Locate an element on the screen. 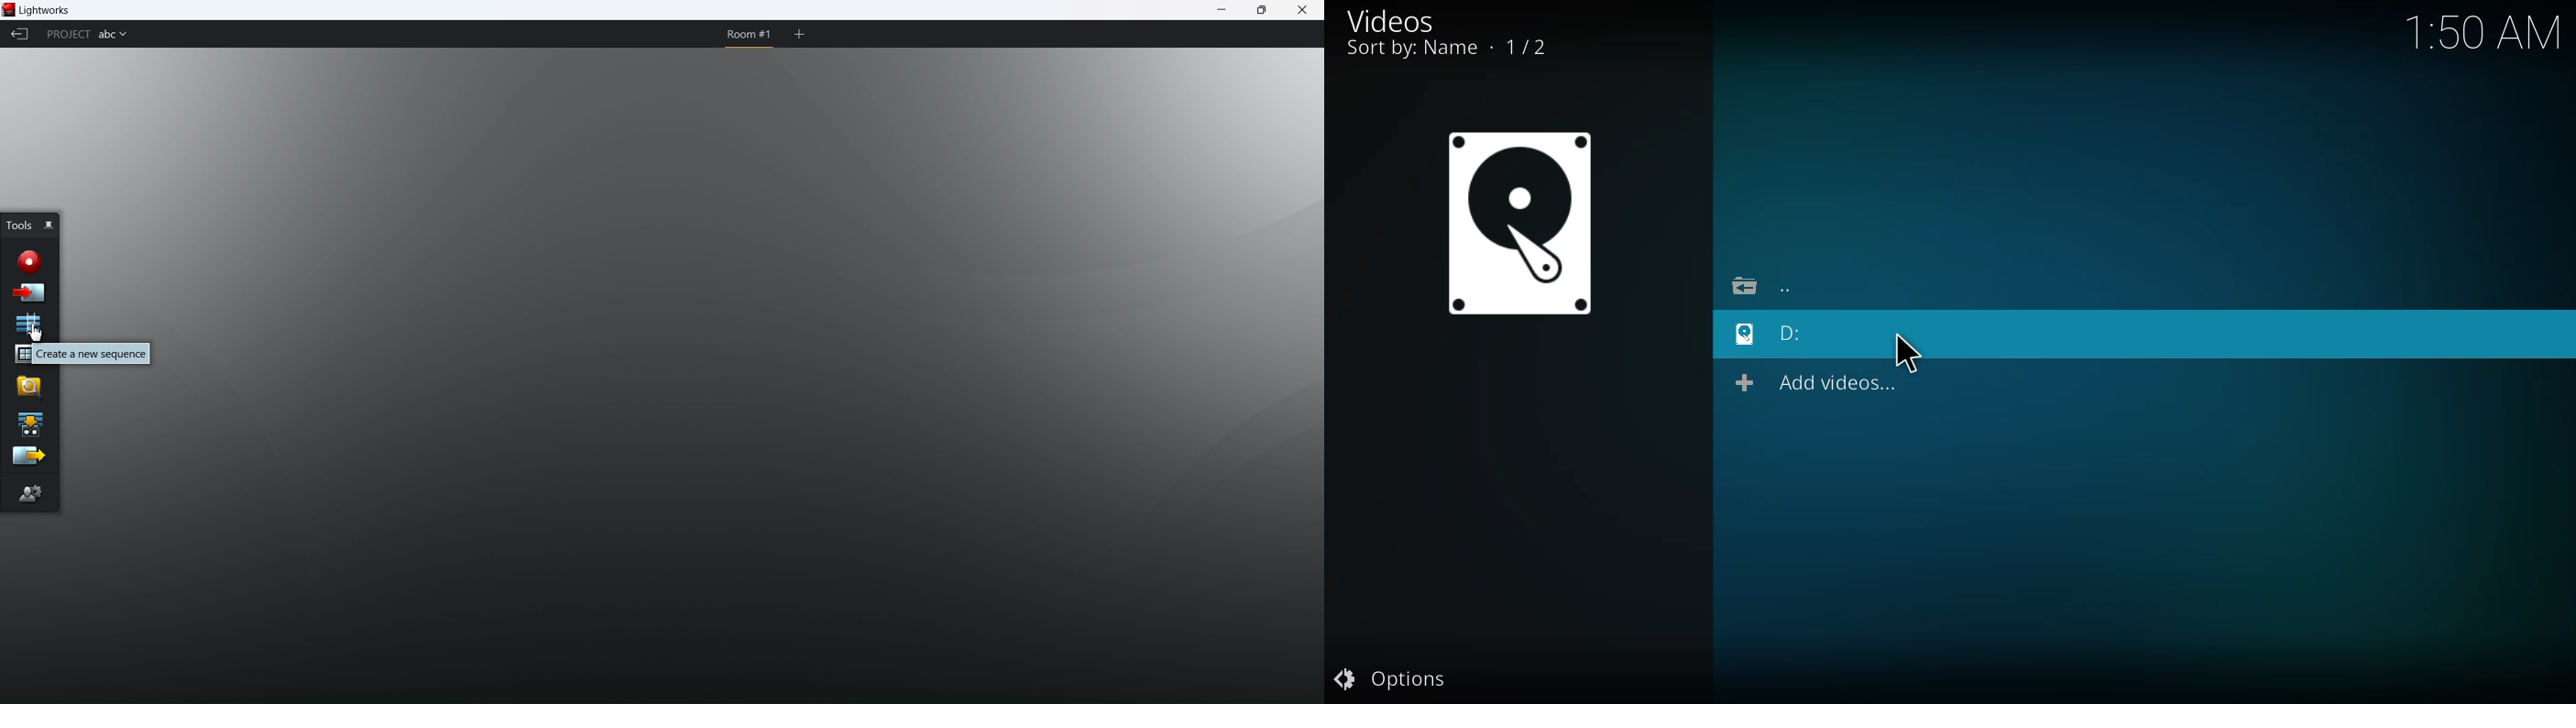  add is located at coordinates (1523, 231).